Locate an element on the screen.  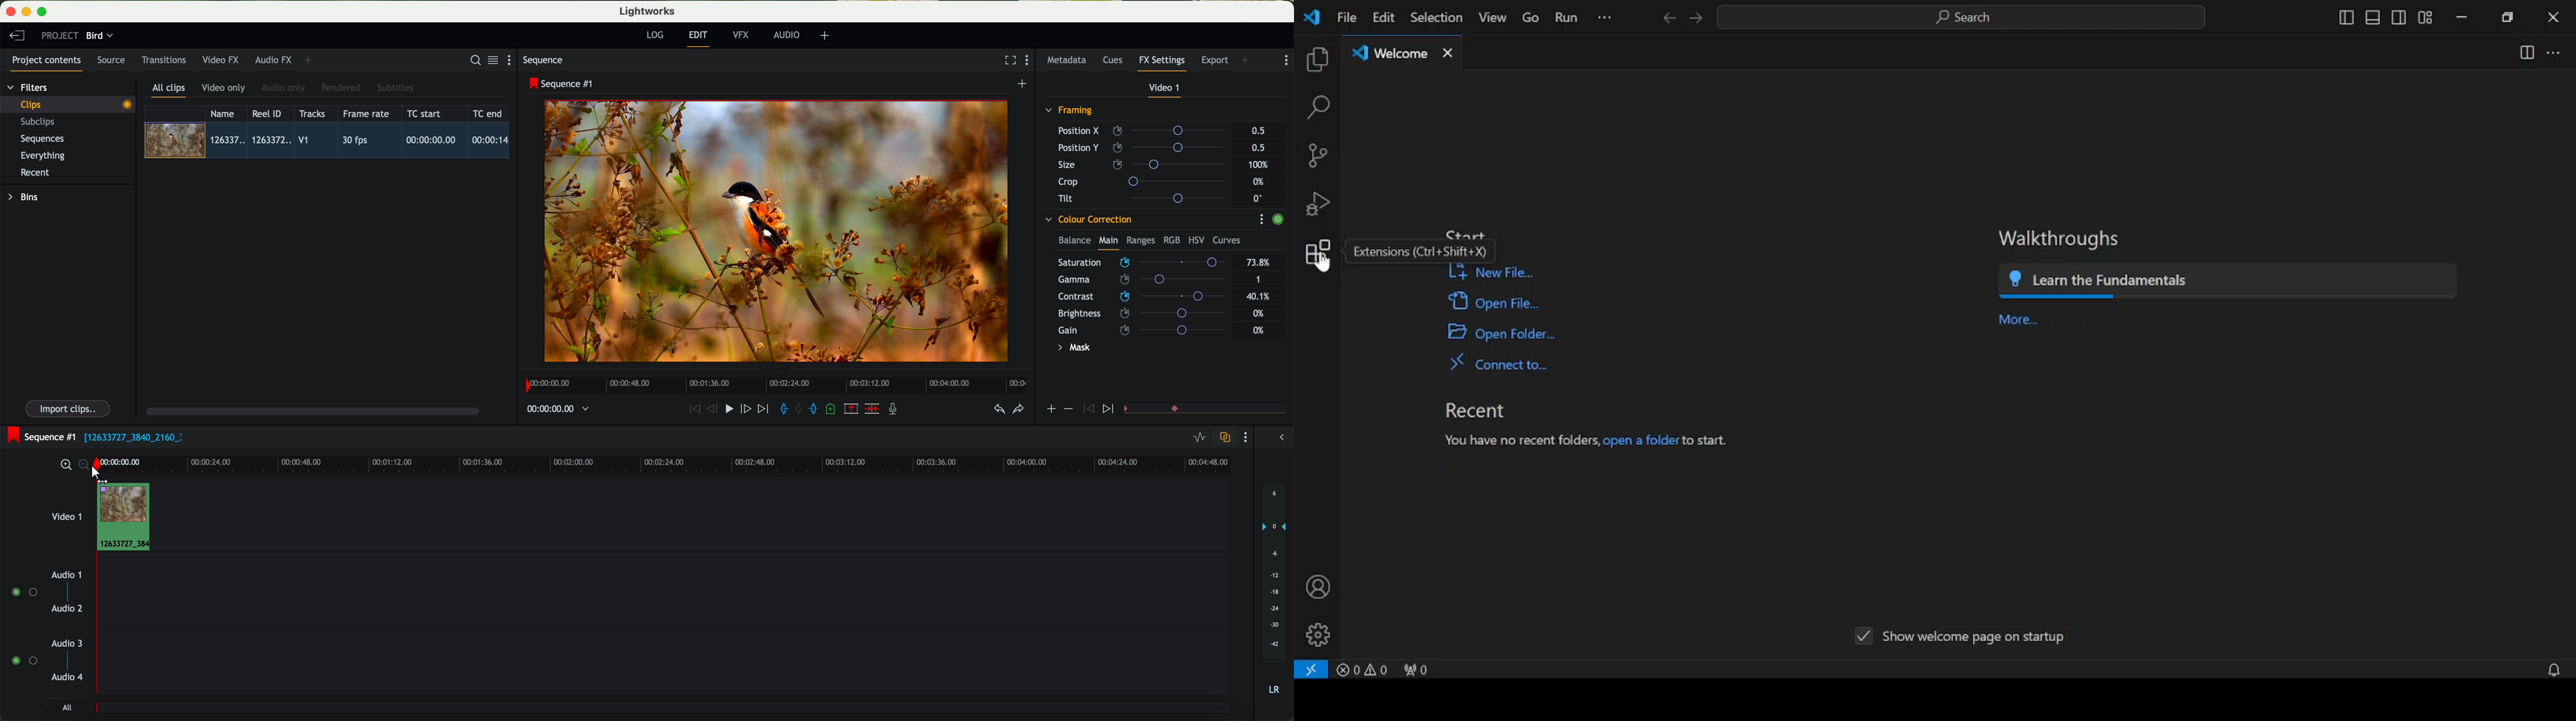
audio only is located at coordinates (284, 88).